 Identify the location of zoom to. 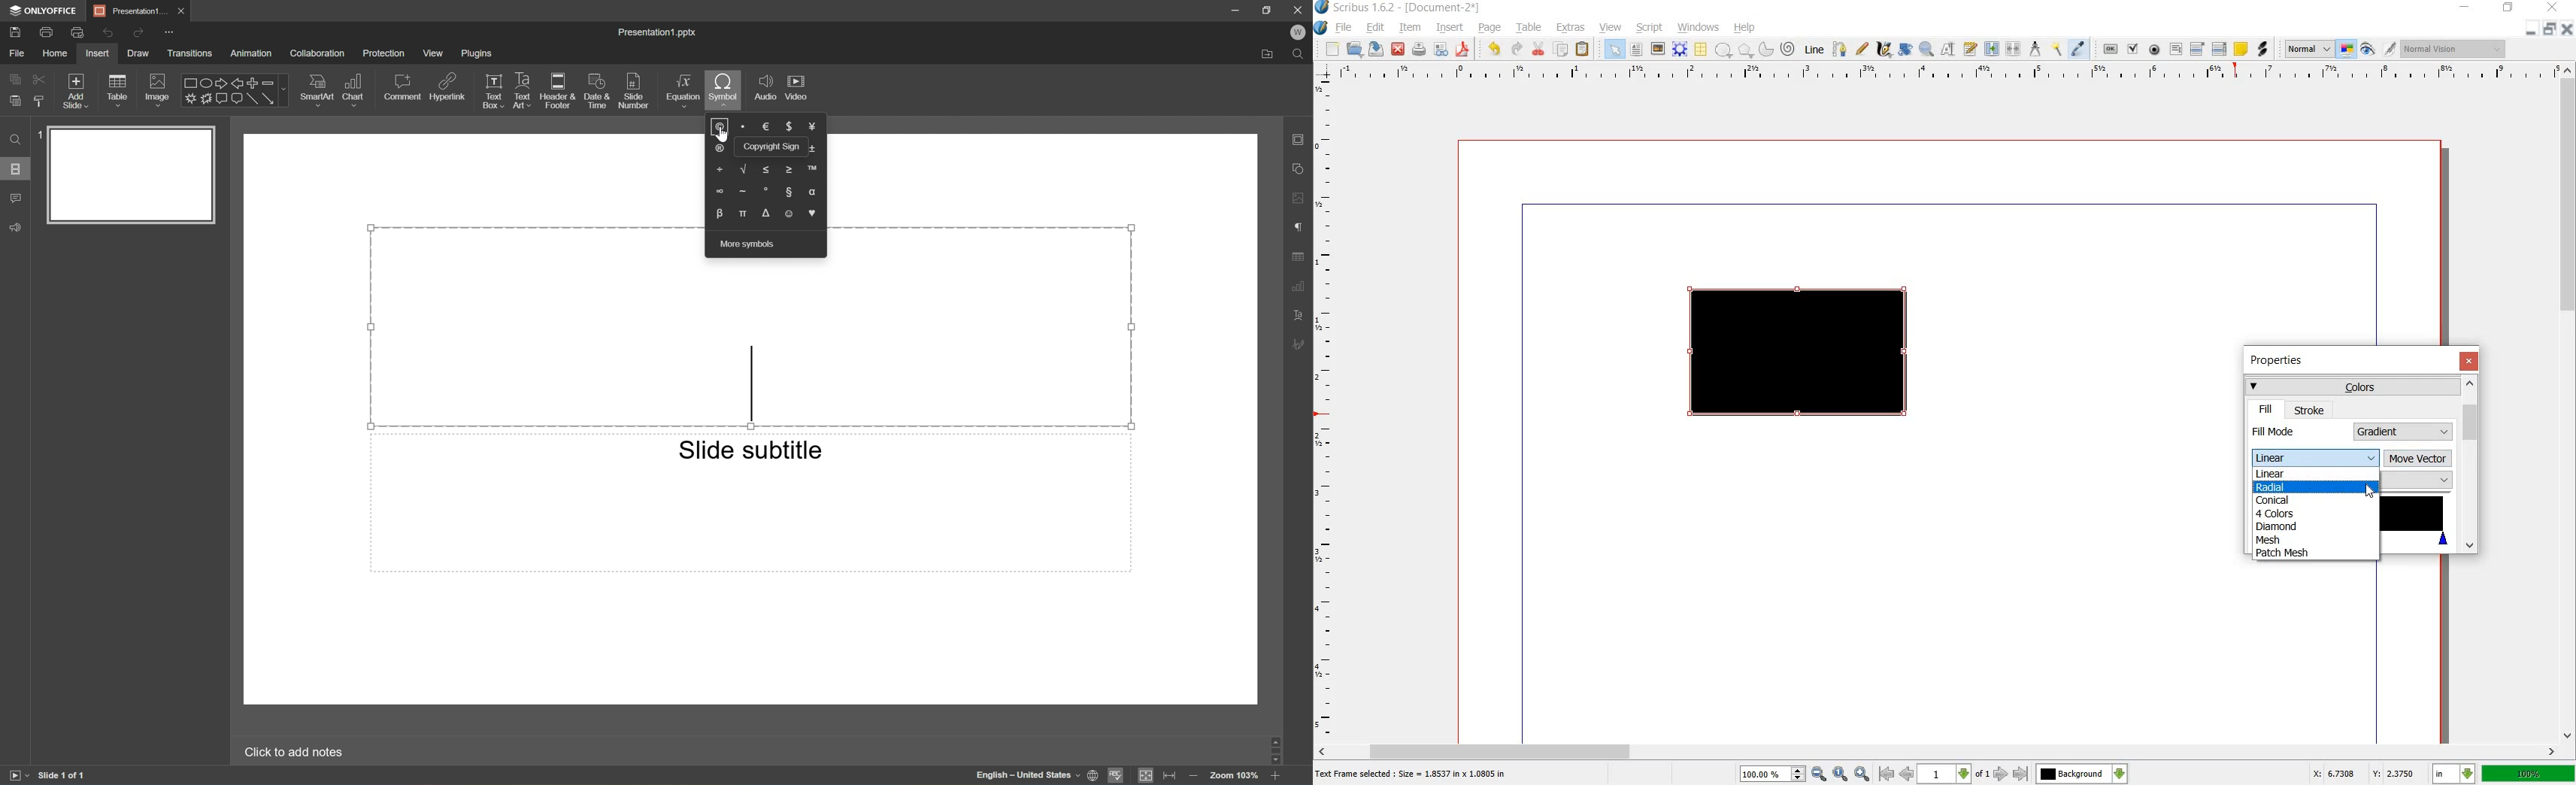
(1841, 774).